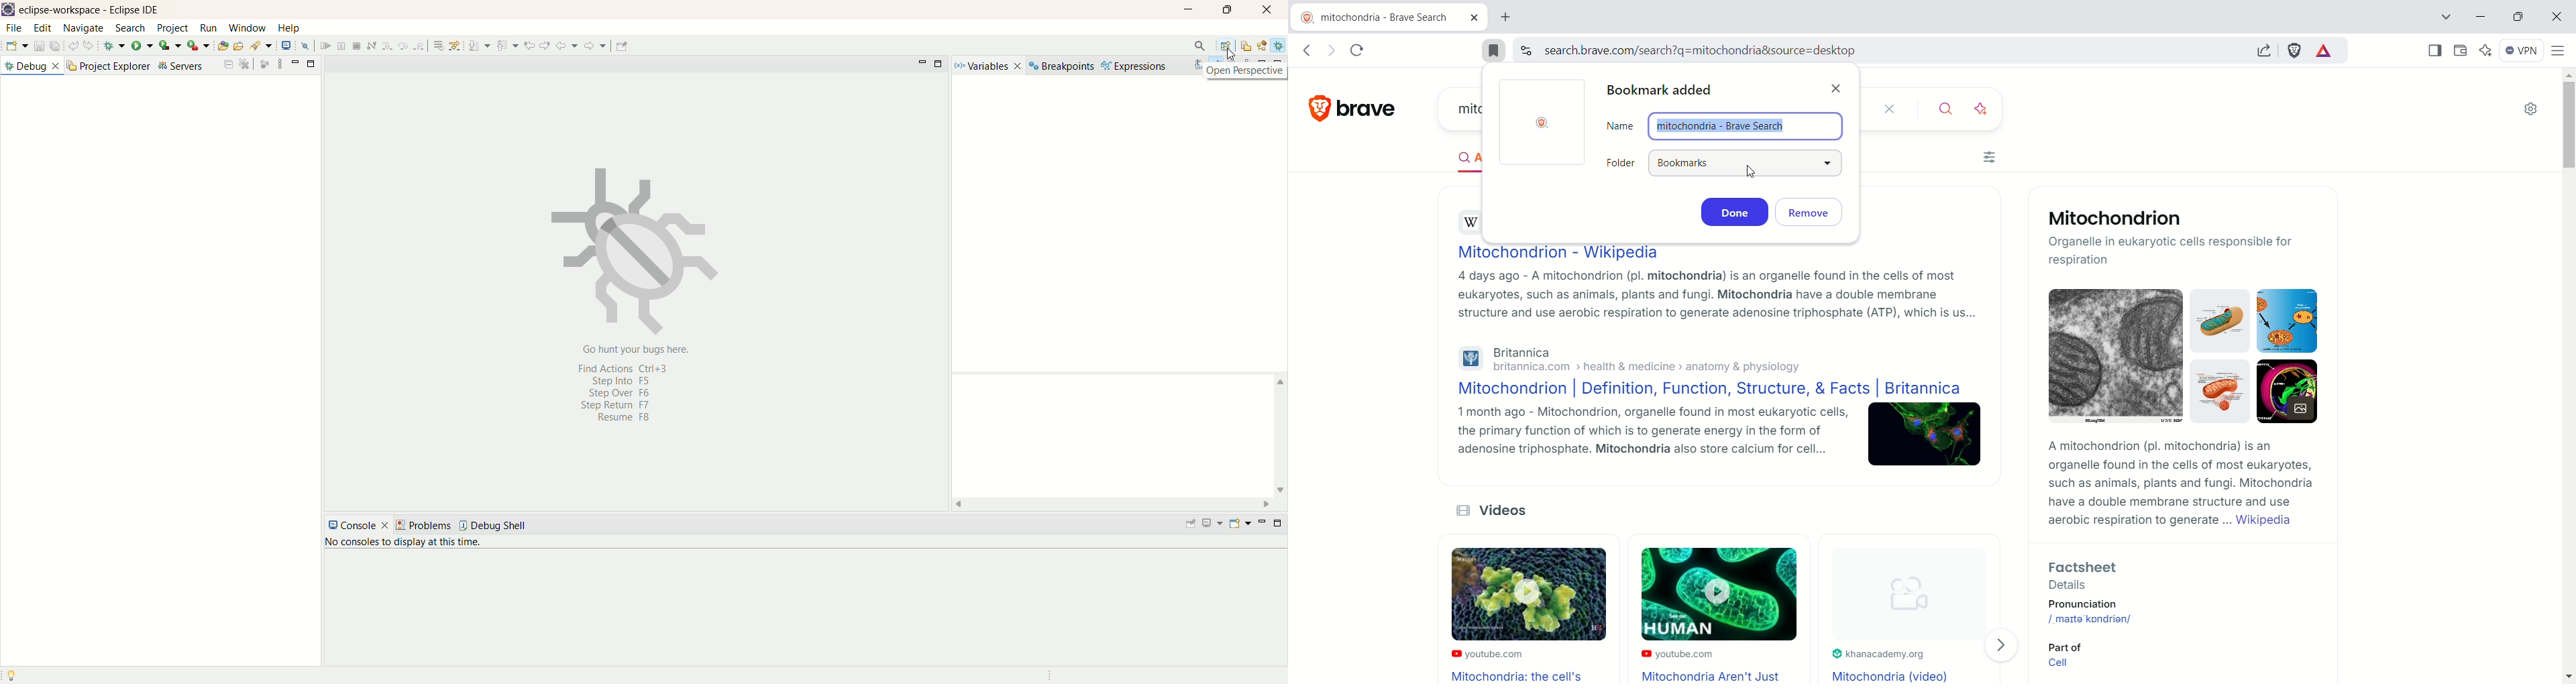  What do you see at coordinates (400, 544) in the screenshot?
I see `no console to display at the time` at bounding box center [400, 544].